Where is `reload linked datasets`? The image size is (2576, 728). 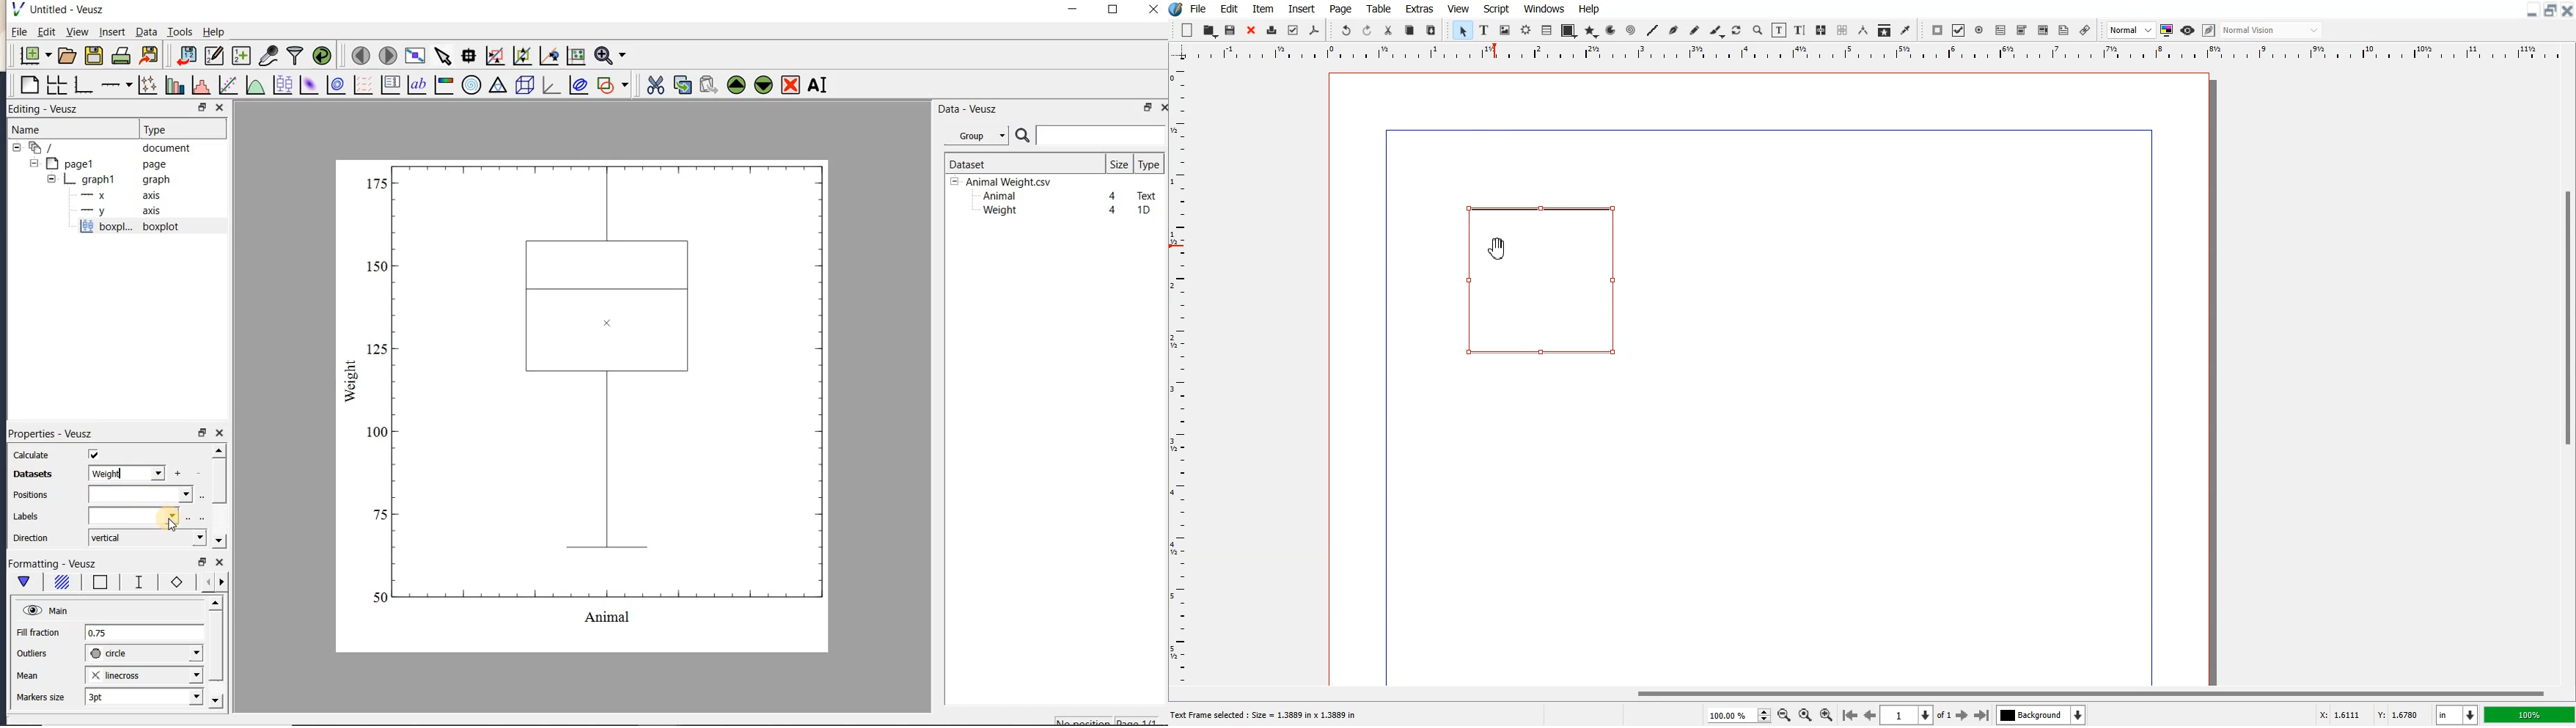
reload linked datasets is located at coordinates (322, 54).